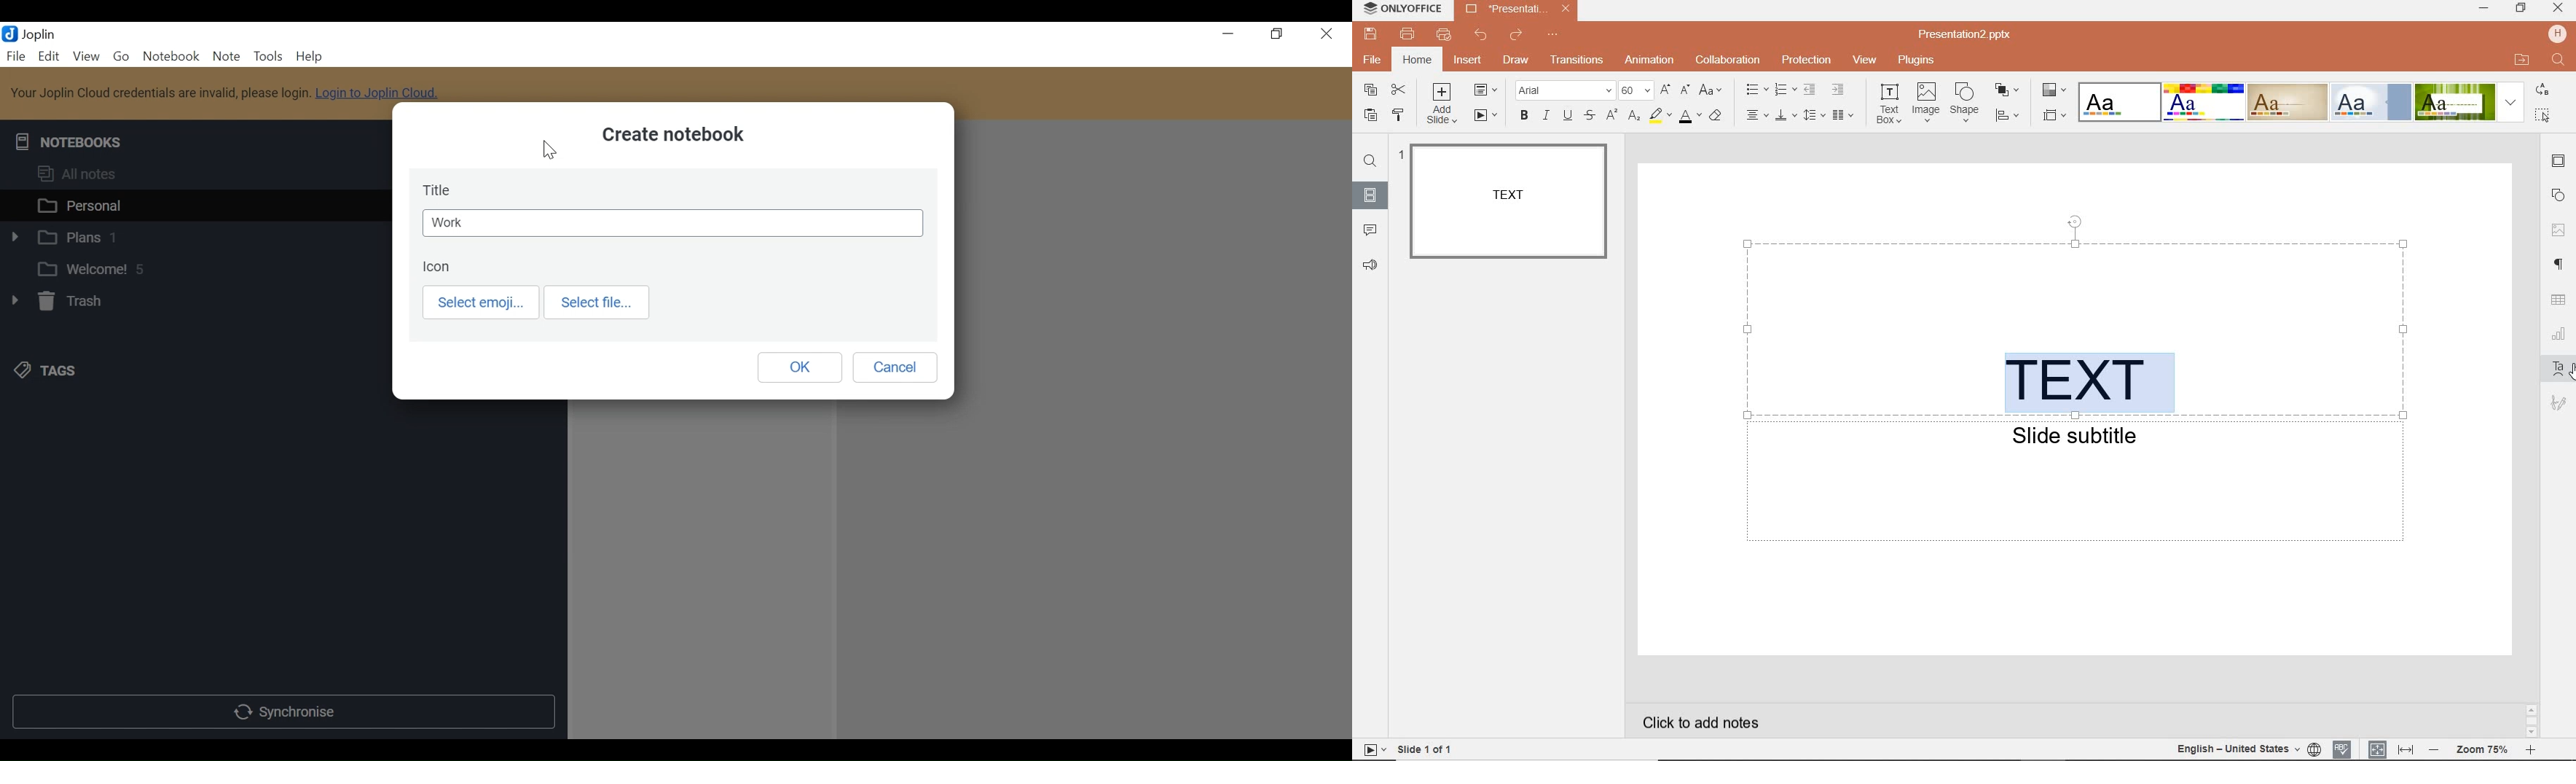 This screenshot has height=784, width=2576. Describe the element at coordinates (1689, 117) in the screenshot. I see `FONT COLOR` at that location.